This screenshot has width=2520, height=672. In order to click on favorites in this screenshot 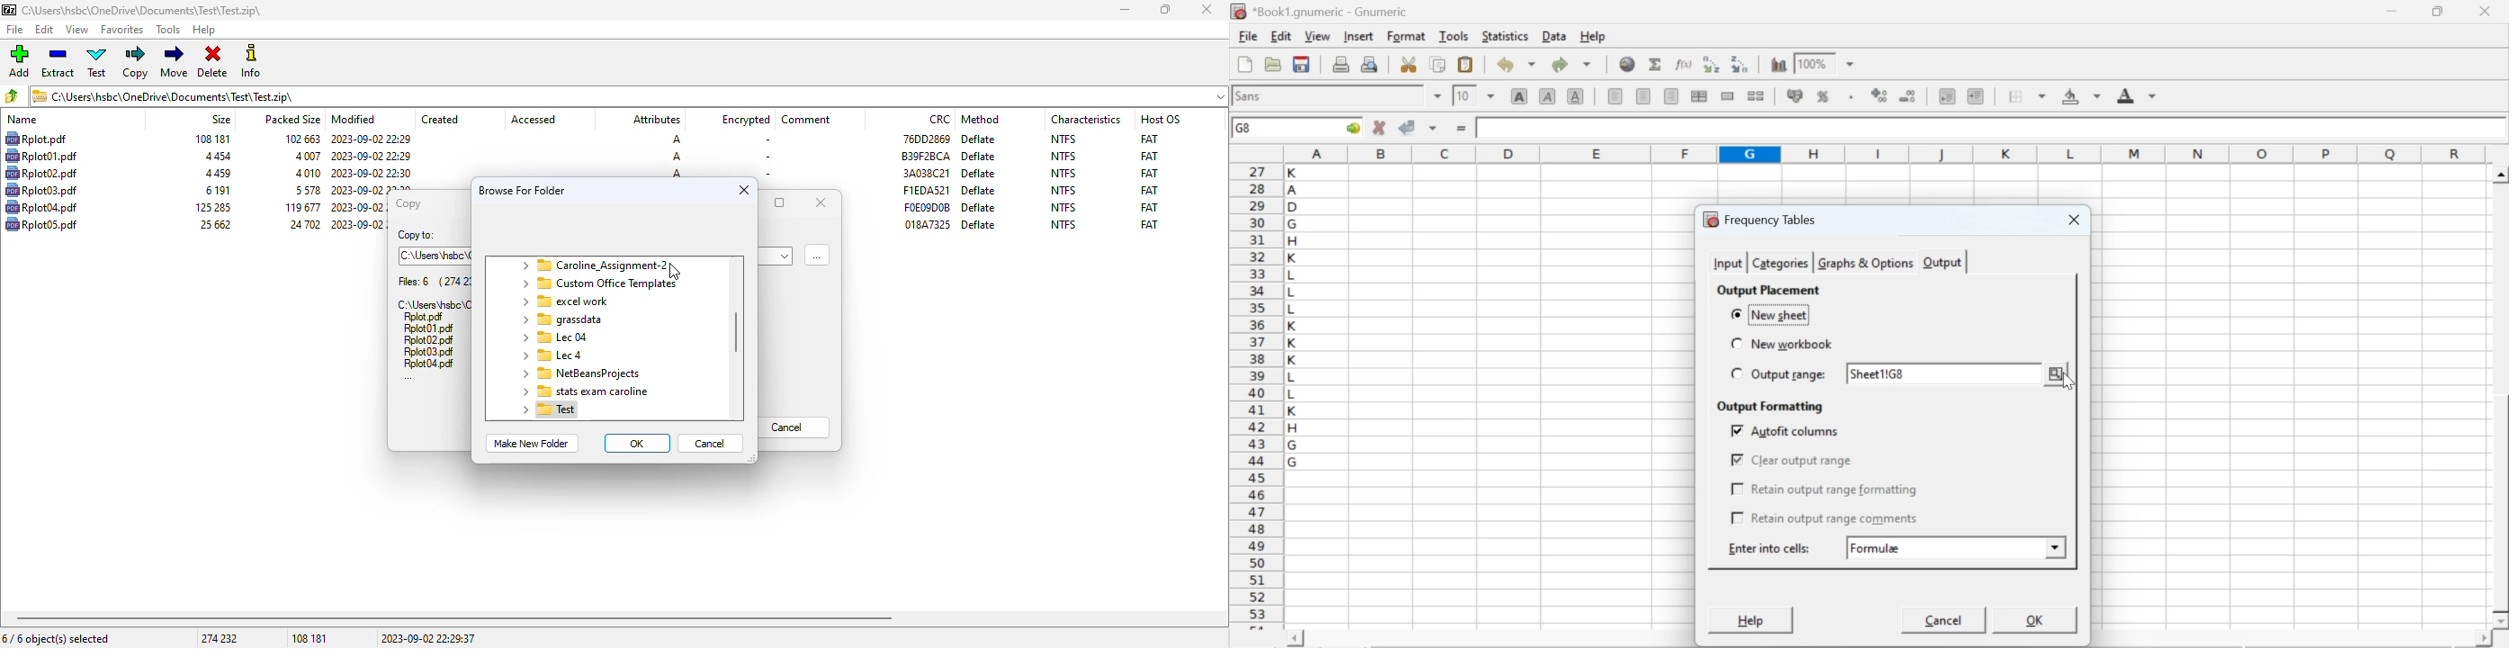, I will do `click(122, 30)`.